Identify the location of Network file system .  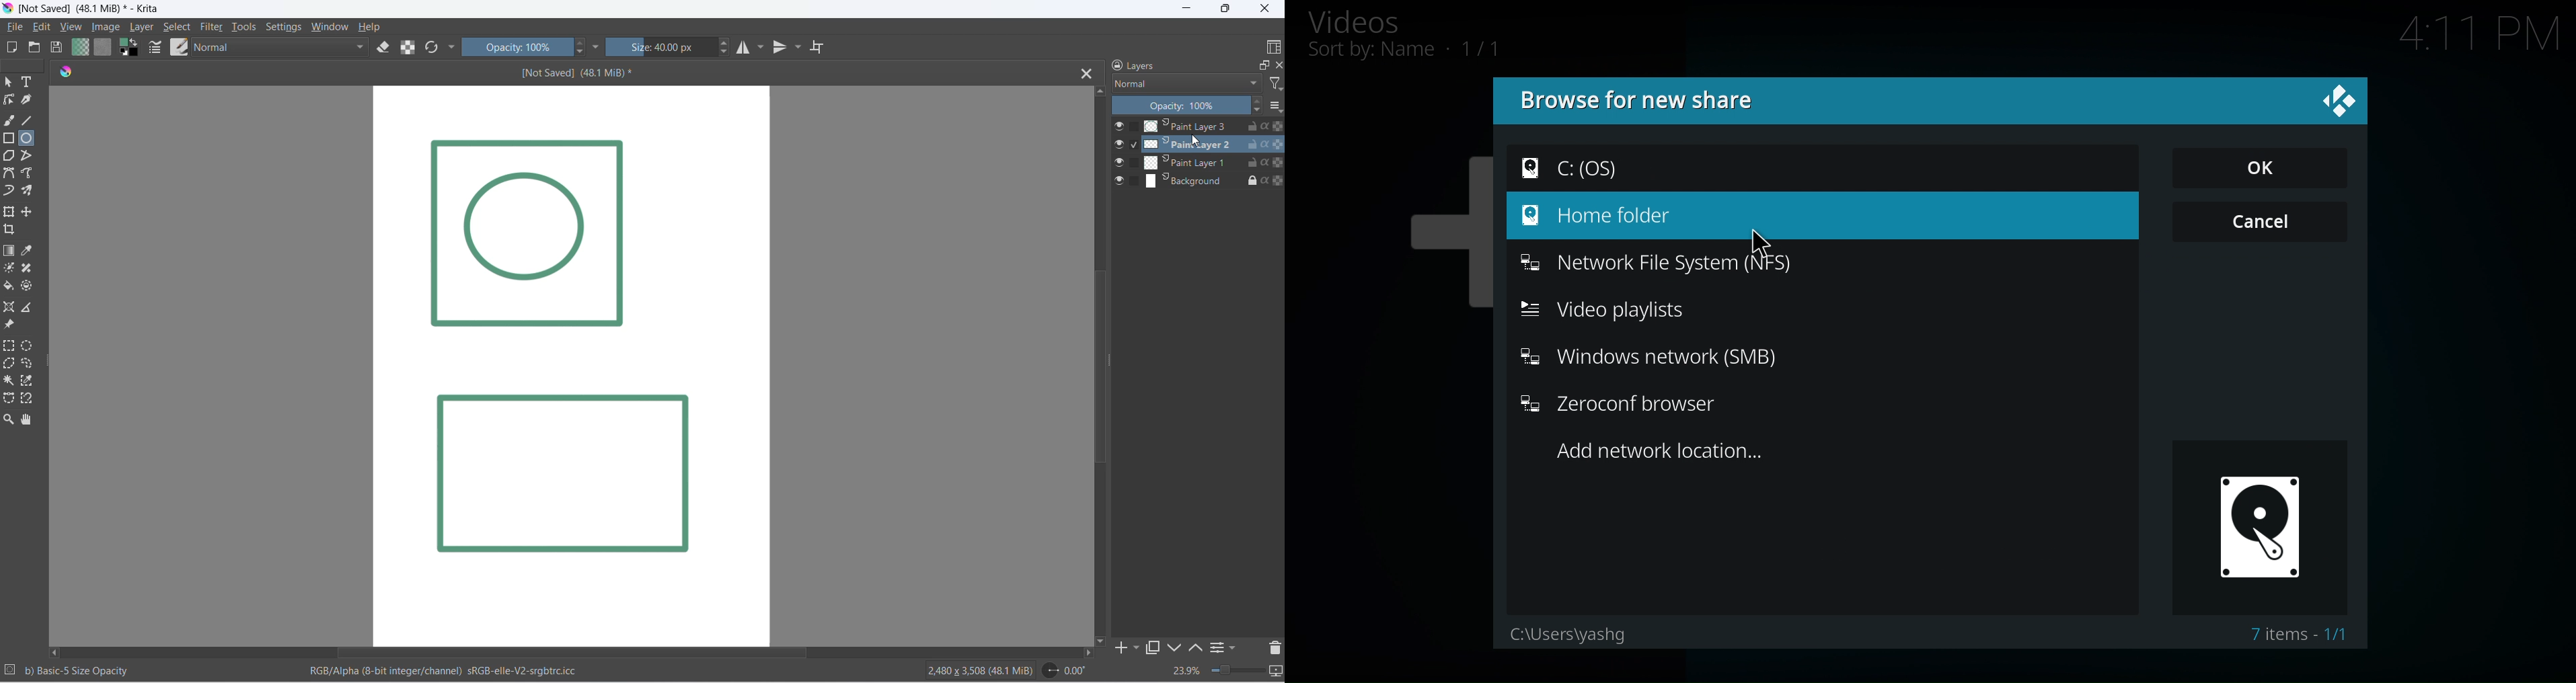
(1661, 260).